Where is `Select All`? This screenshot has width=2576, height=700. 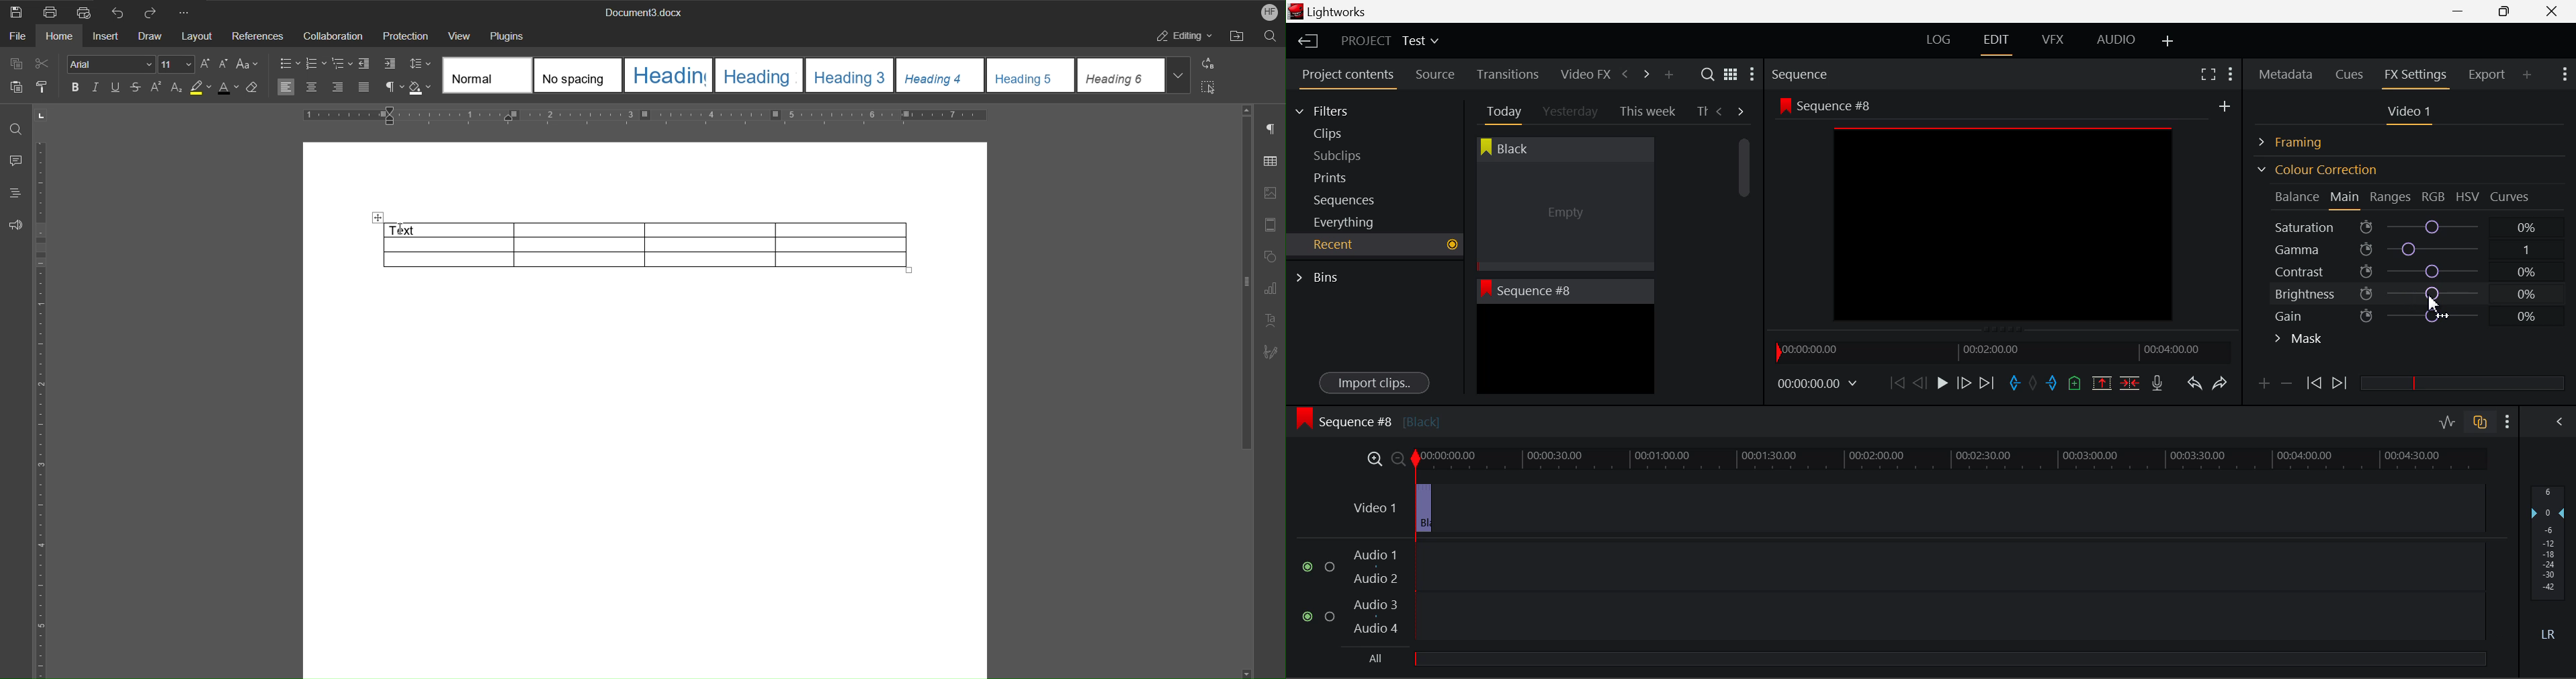 Select All is located at coordinates (1212, 87).